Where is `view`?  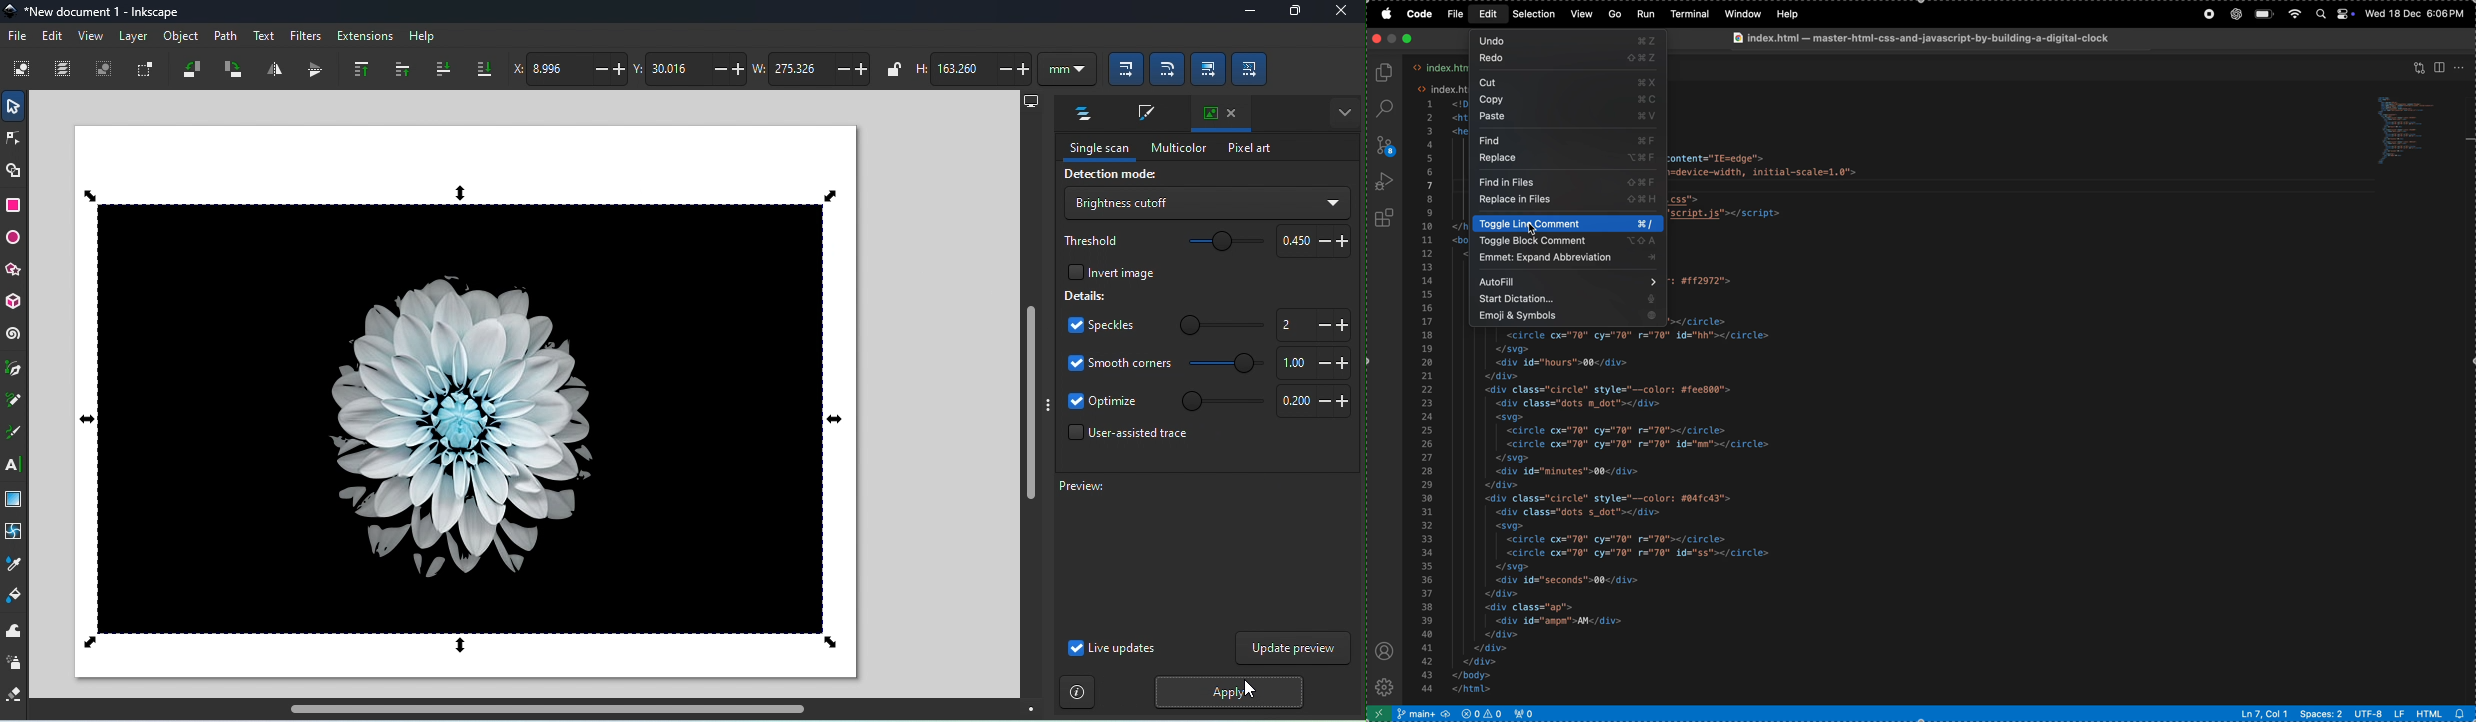 view is located at coordinates (2420, 65).